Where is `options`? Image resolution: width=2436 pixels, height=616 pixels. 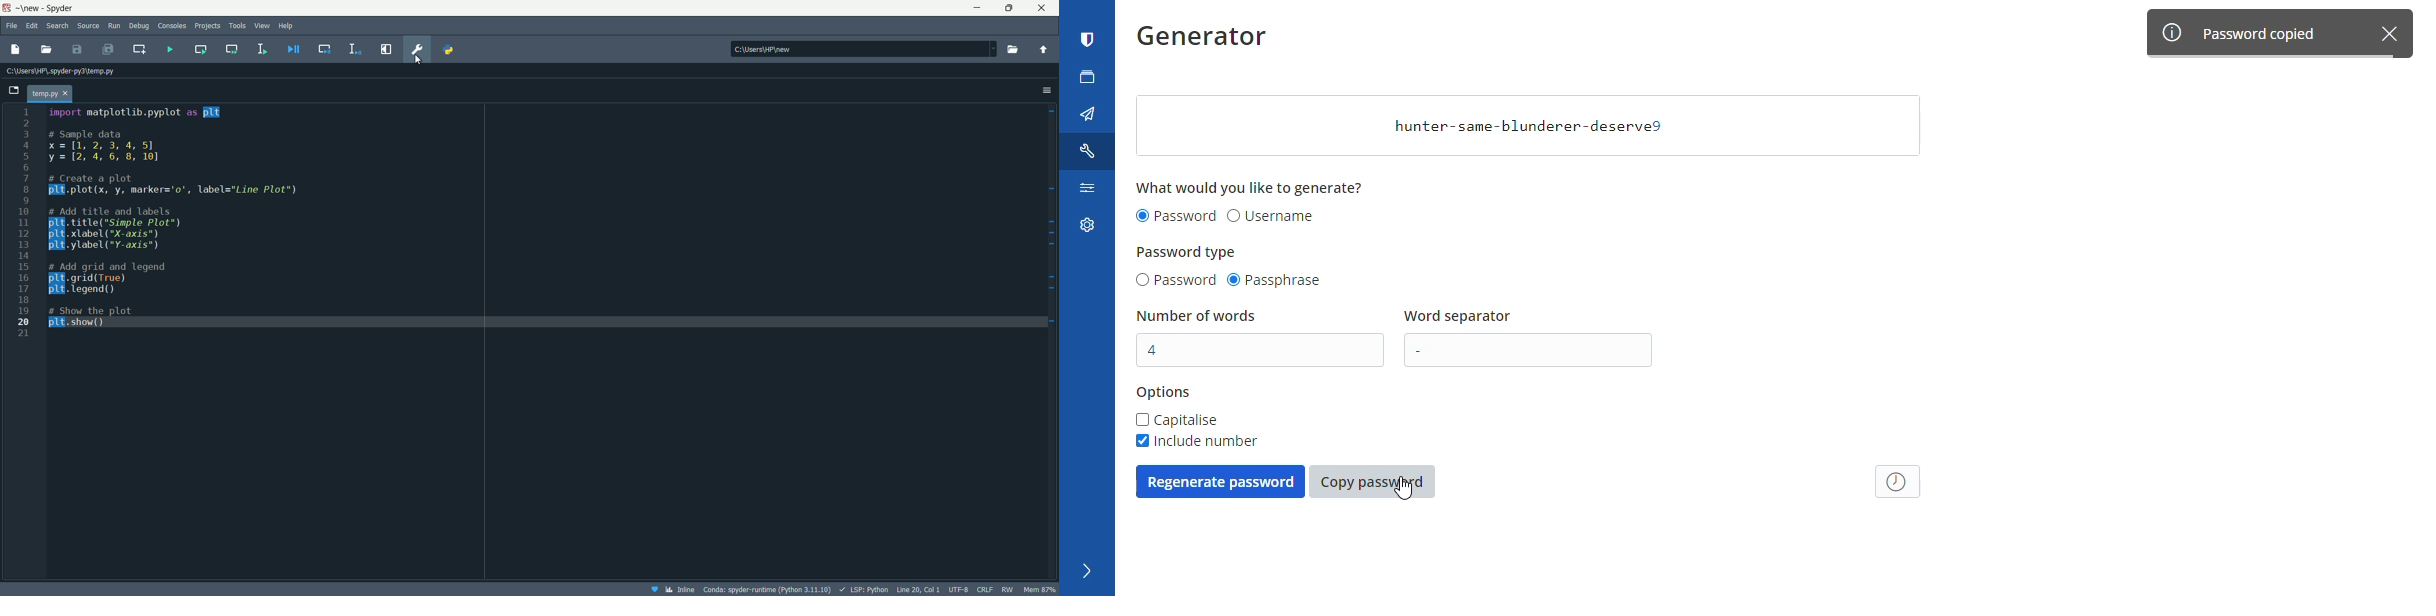 options is located at coordinates (1164, 393).